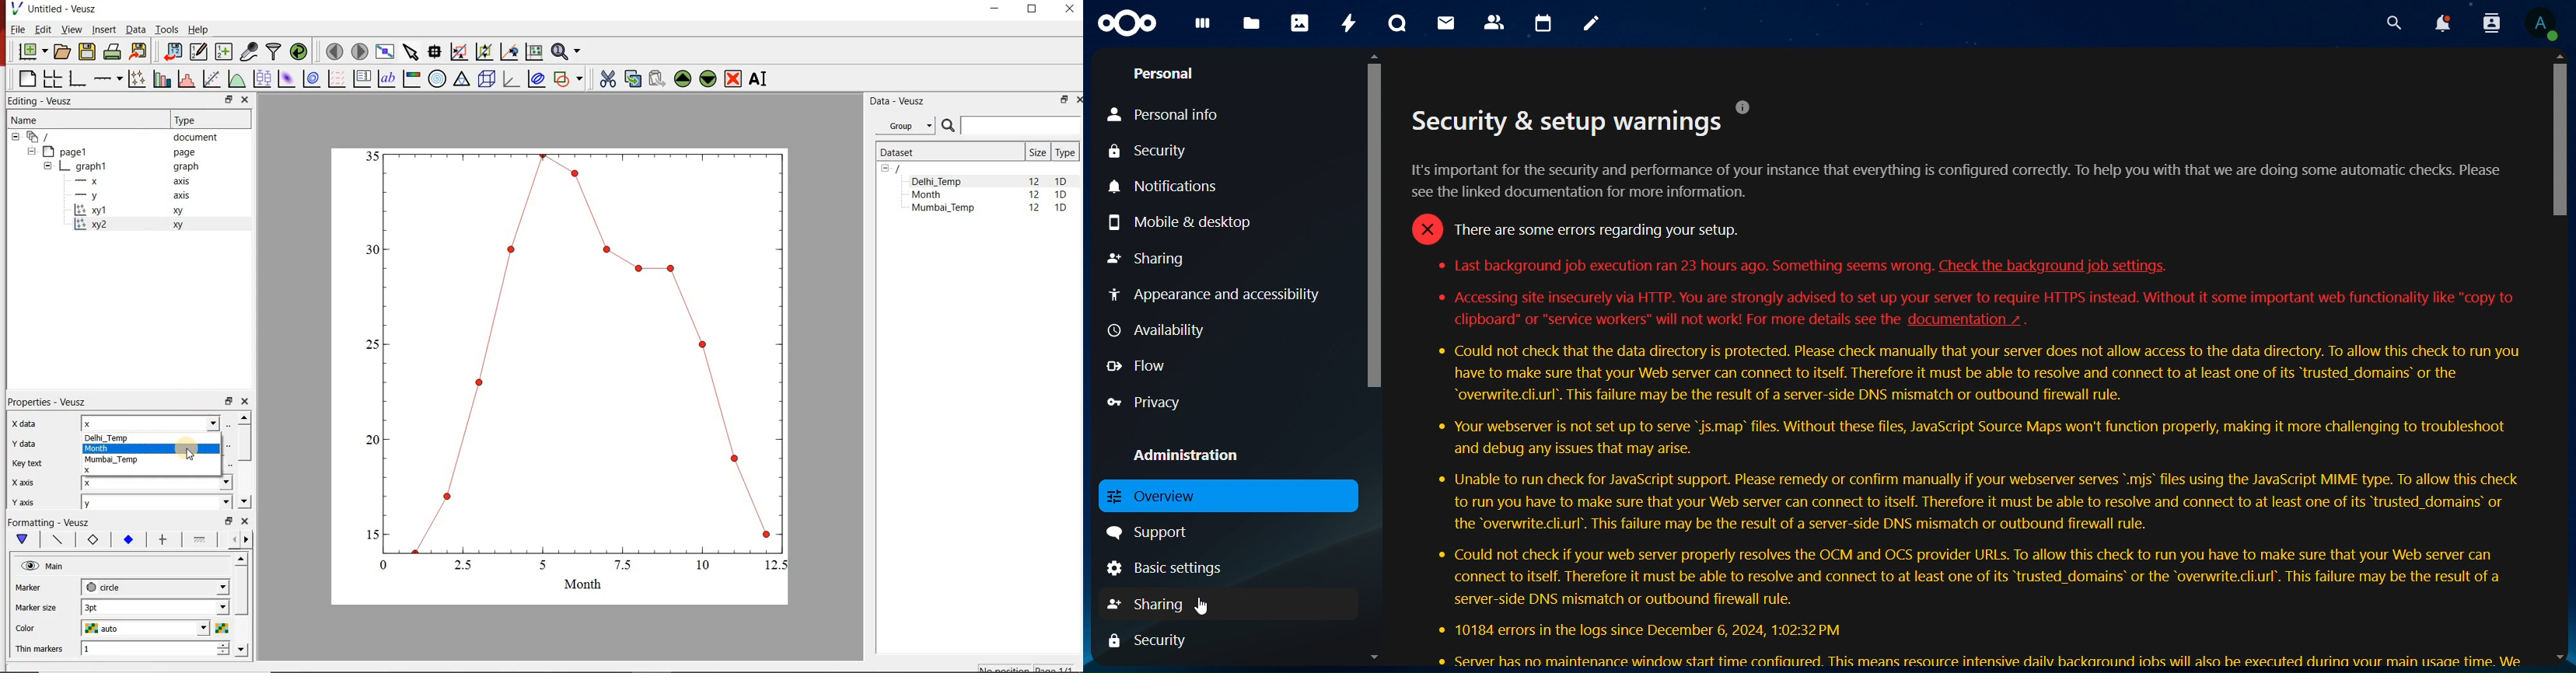 The image size is (2576, 700). I want to click on Tools, so click(168, 30).